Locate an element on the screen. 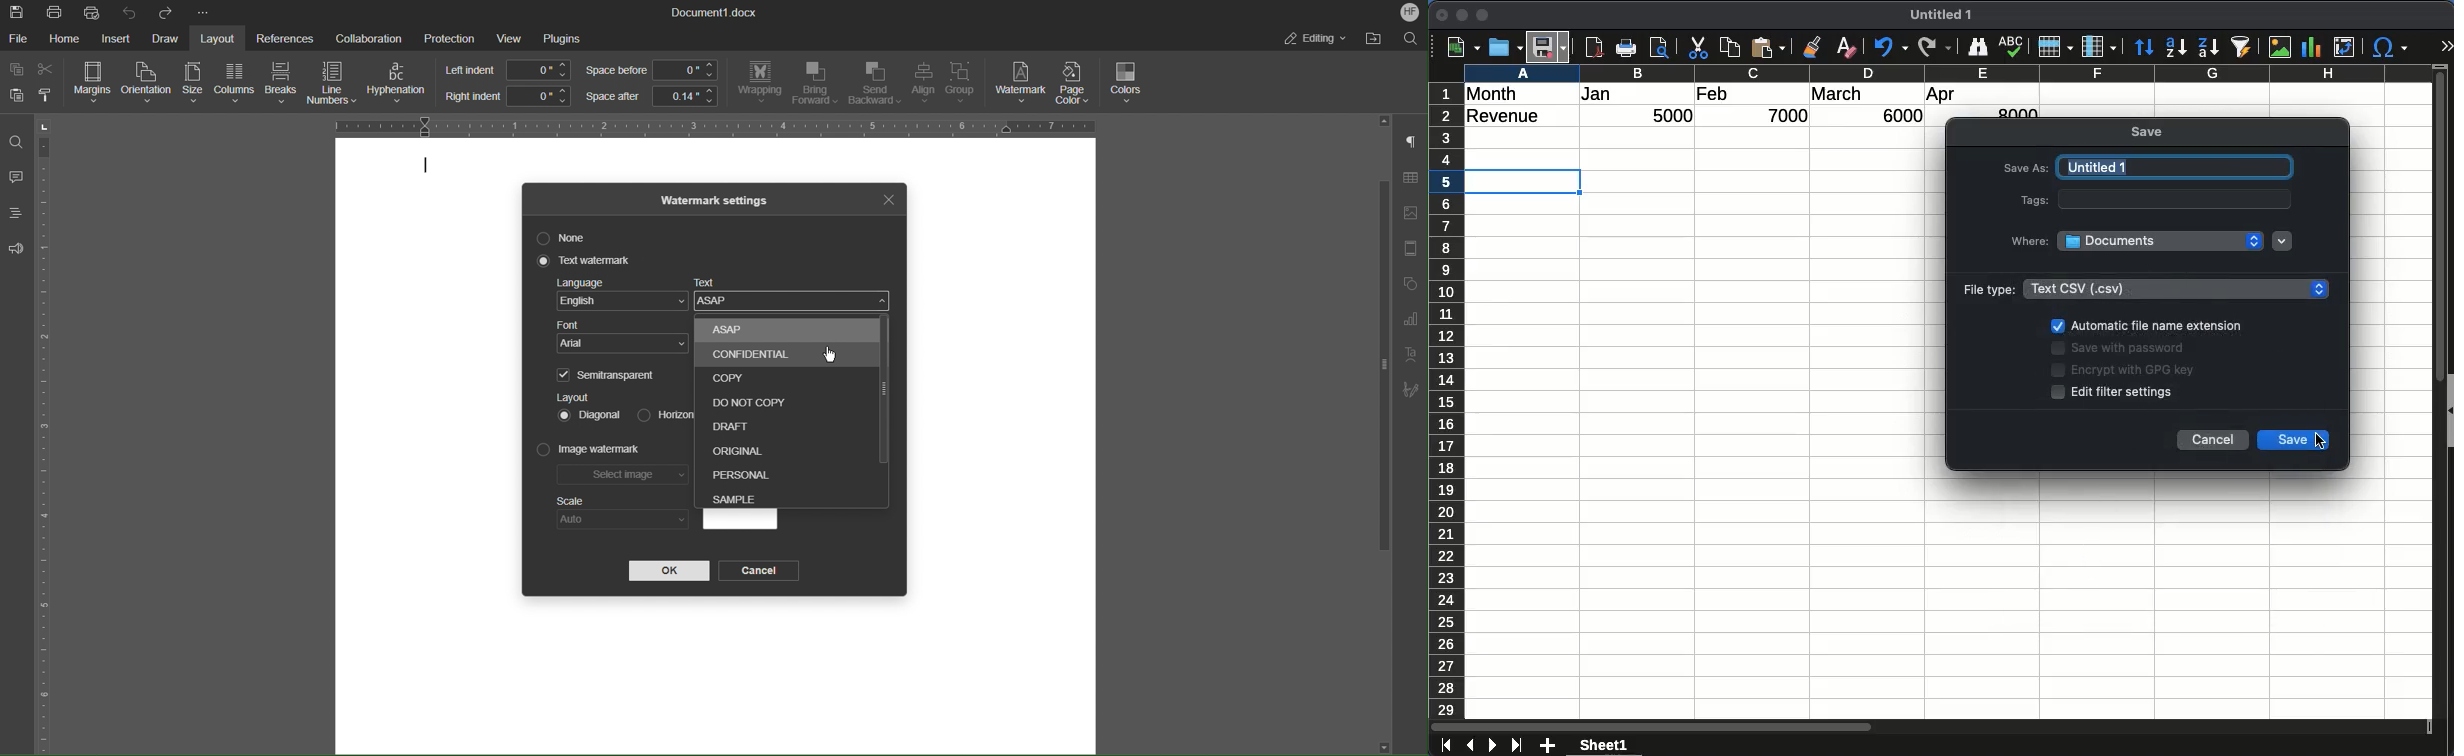  Protection is located at coordinates (450, 37).